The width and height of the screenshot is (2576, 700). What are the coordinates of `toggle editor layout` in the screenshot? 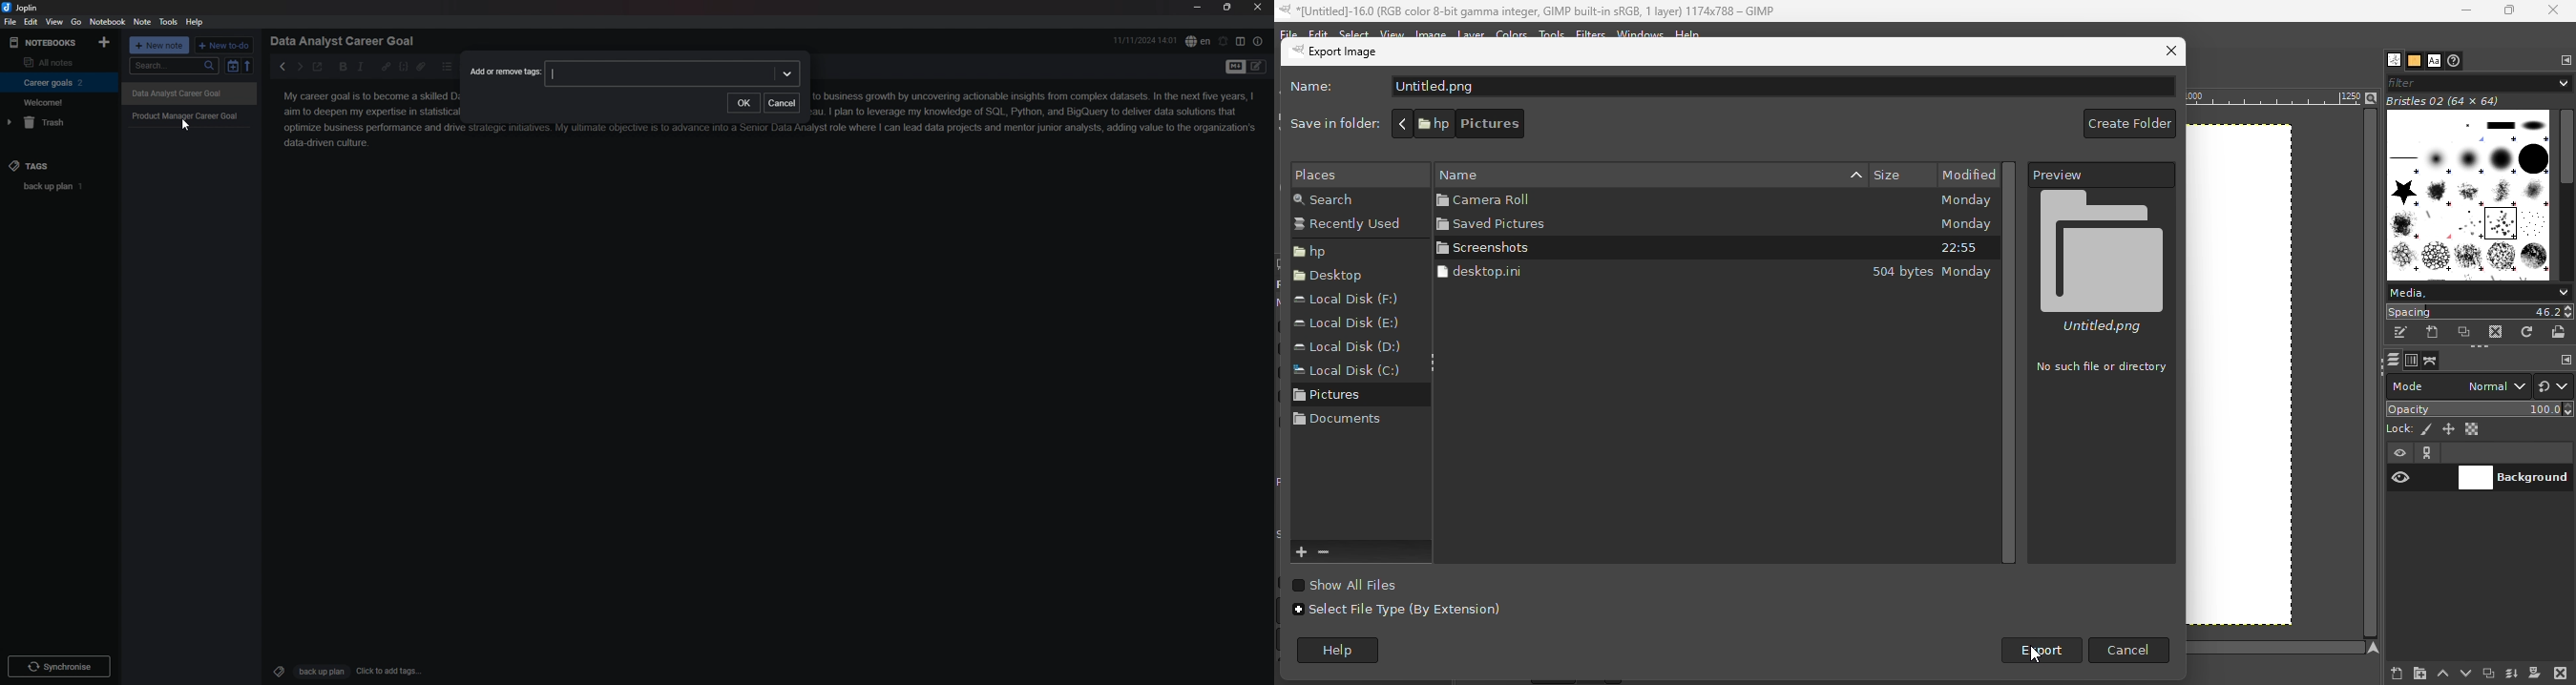 It's located at (1241, 40).